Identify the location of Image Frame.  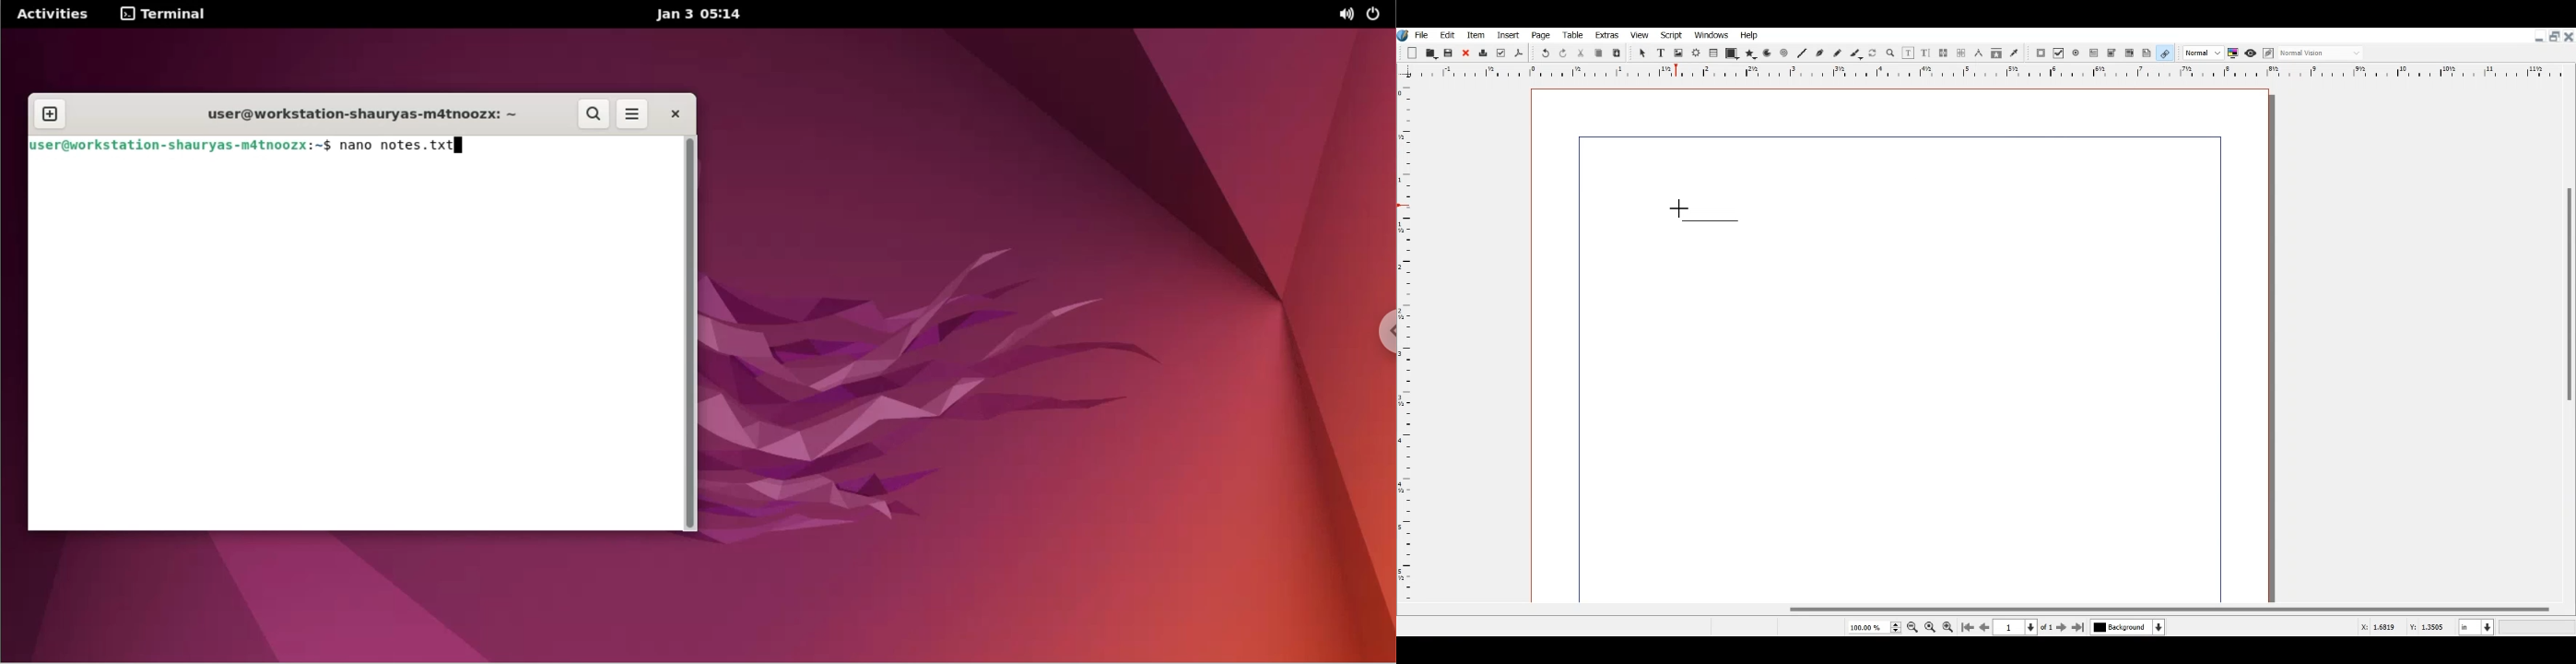
(1678, 53).